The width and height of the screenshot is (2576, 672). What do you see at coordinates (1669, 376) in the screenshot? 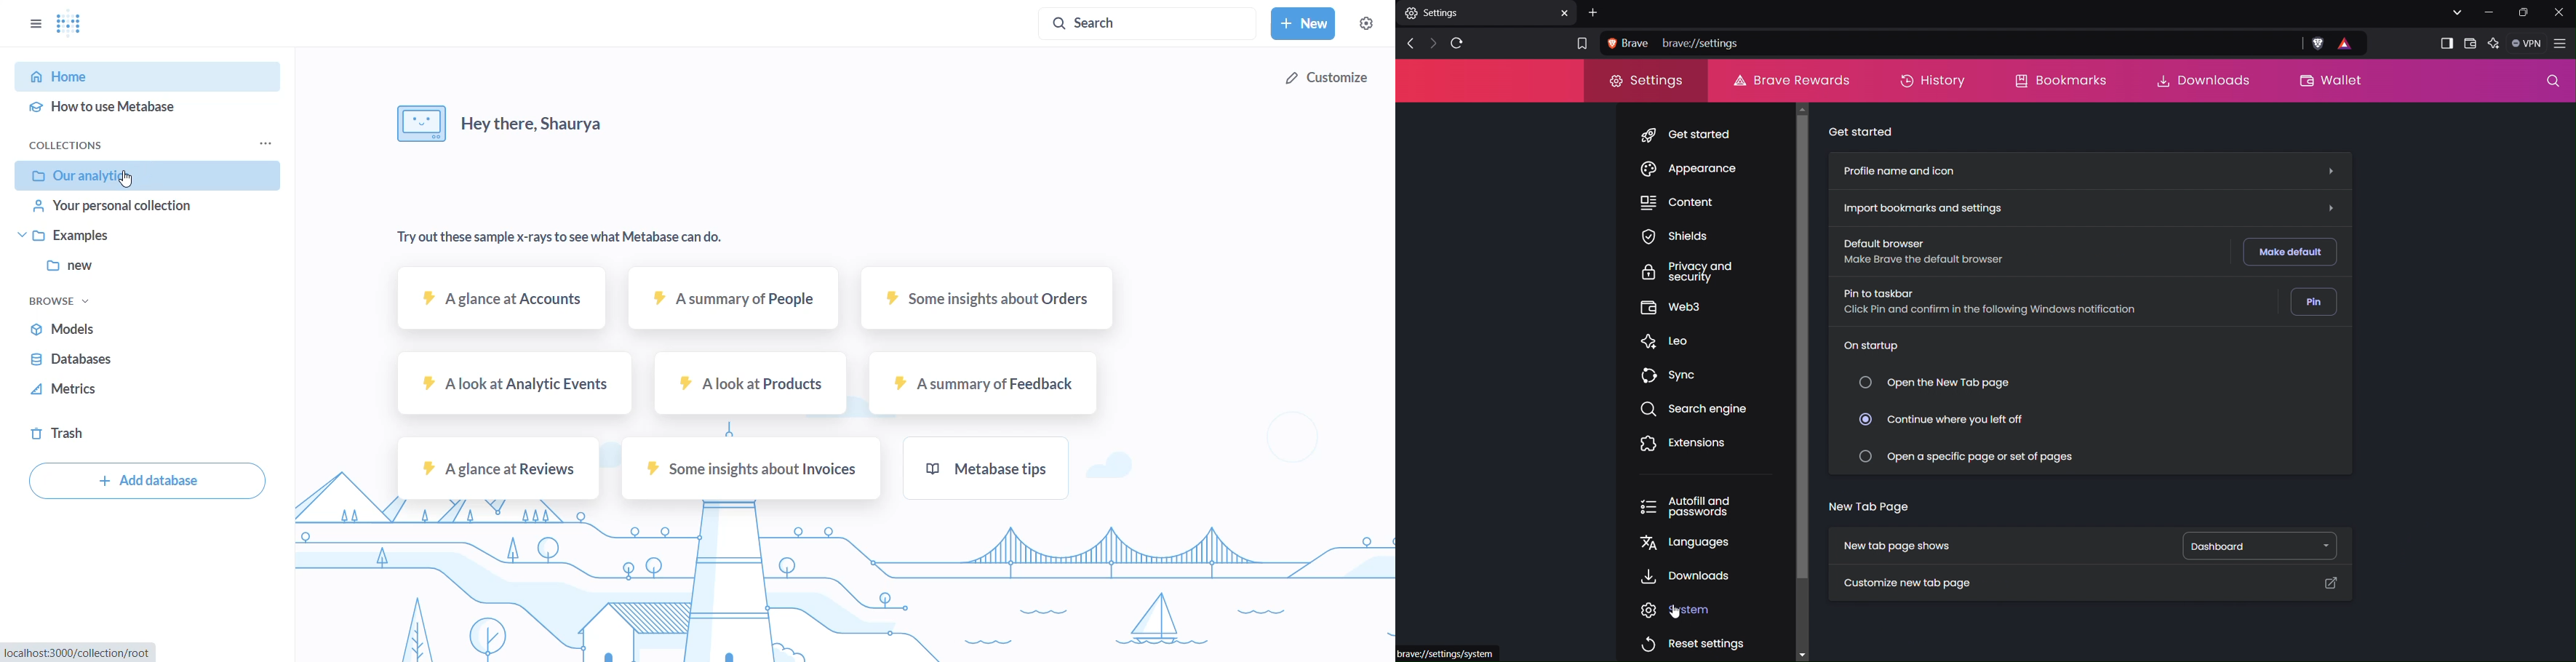
I see `Sync` at bounding box center [1669, 376].